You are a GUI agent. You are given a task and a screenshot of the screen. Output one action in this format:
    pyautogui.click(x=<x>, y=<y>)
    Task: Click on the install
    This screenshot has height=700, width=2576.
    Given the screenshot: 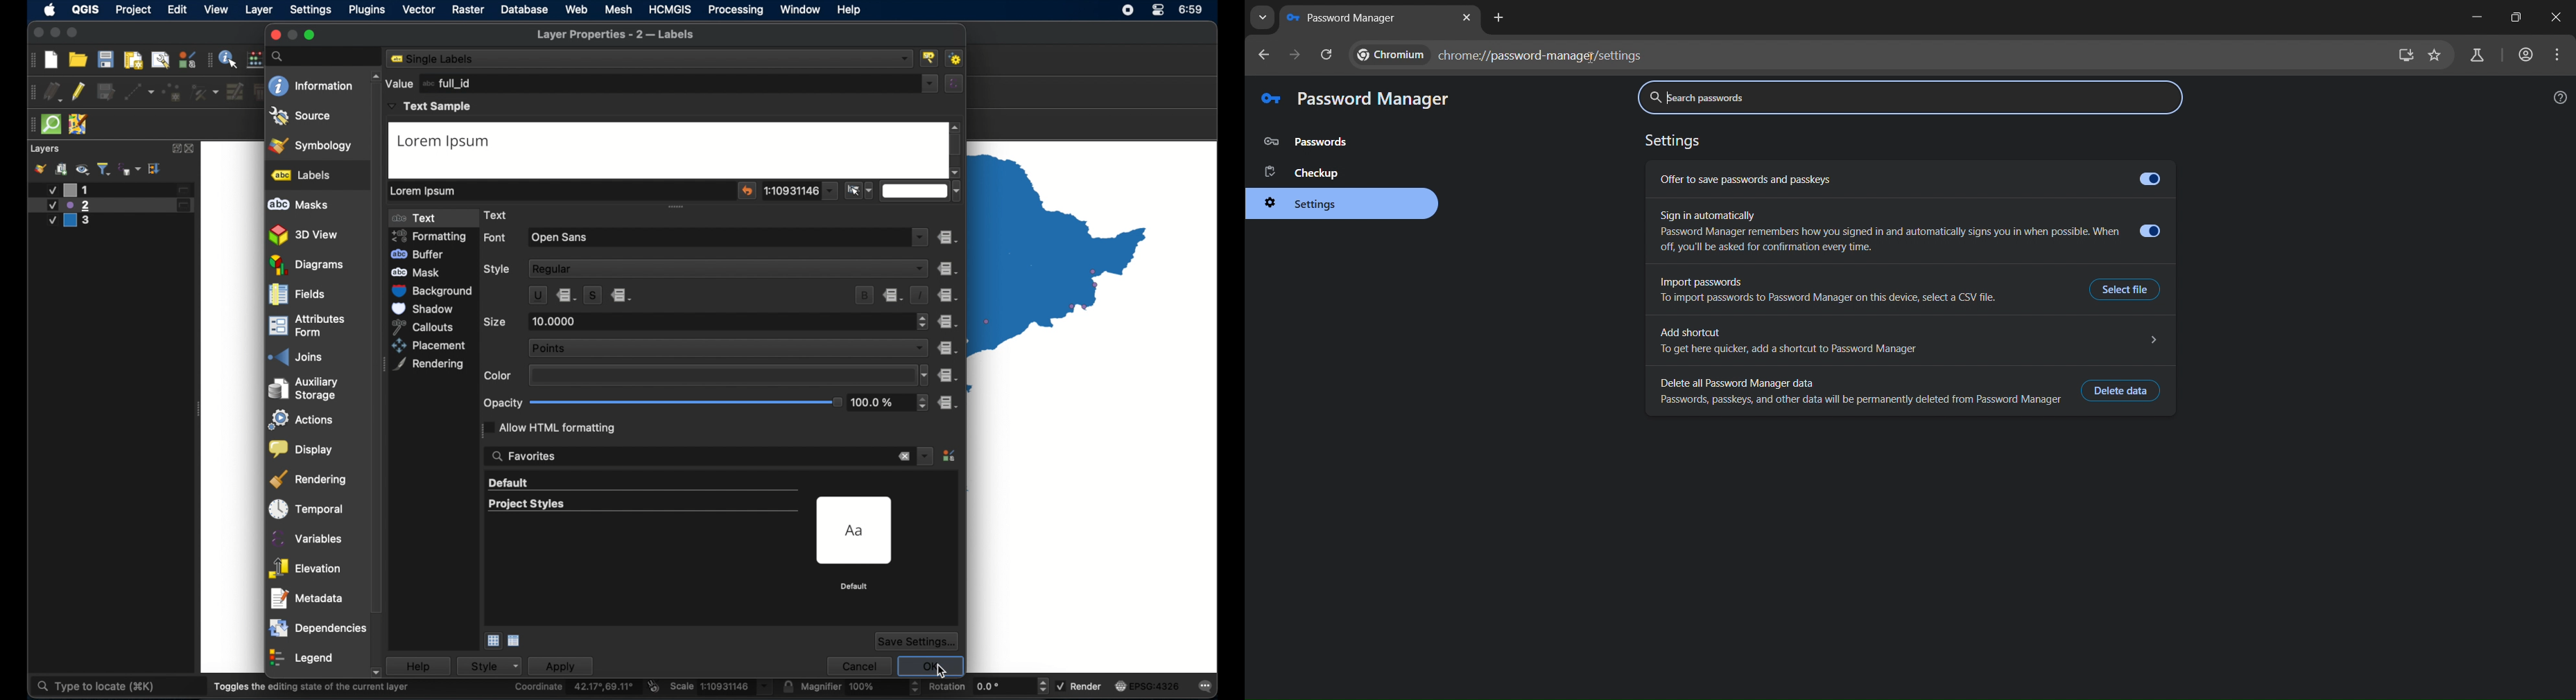 What is the action you would take?
    pyautogui.click(x=2405, y=55)
    